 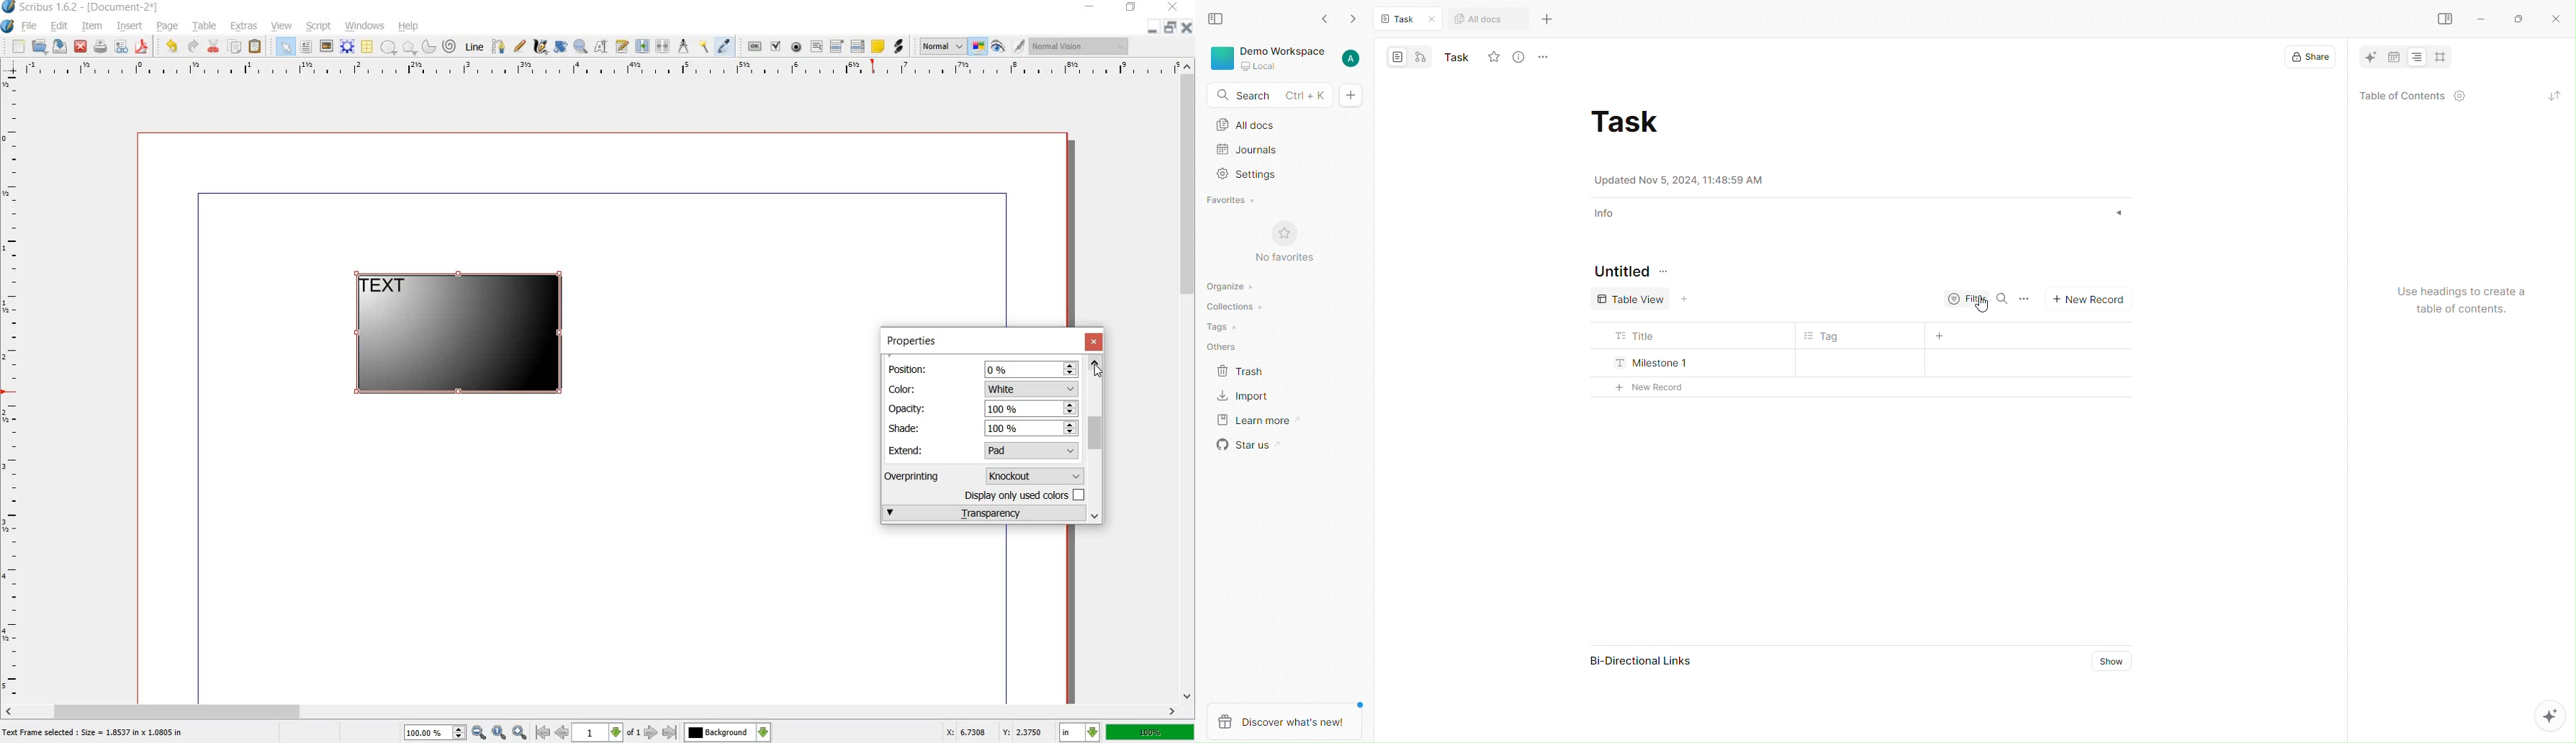 I want to click on edit in preview mode, so click(x=1020, y=47).